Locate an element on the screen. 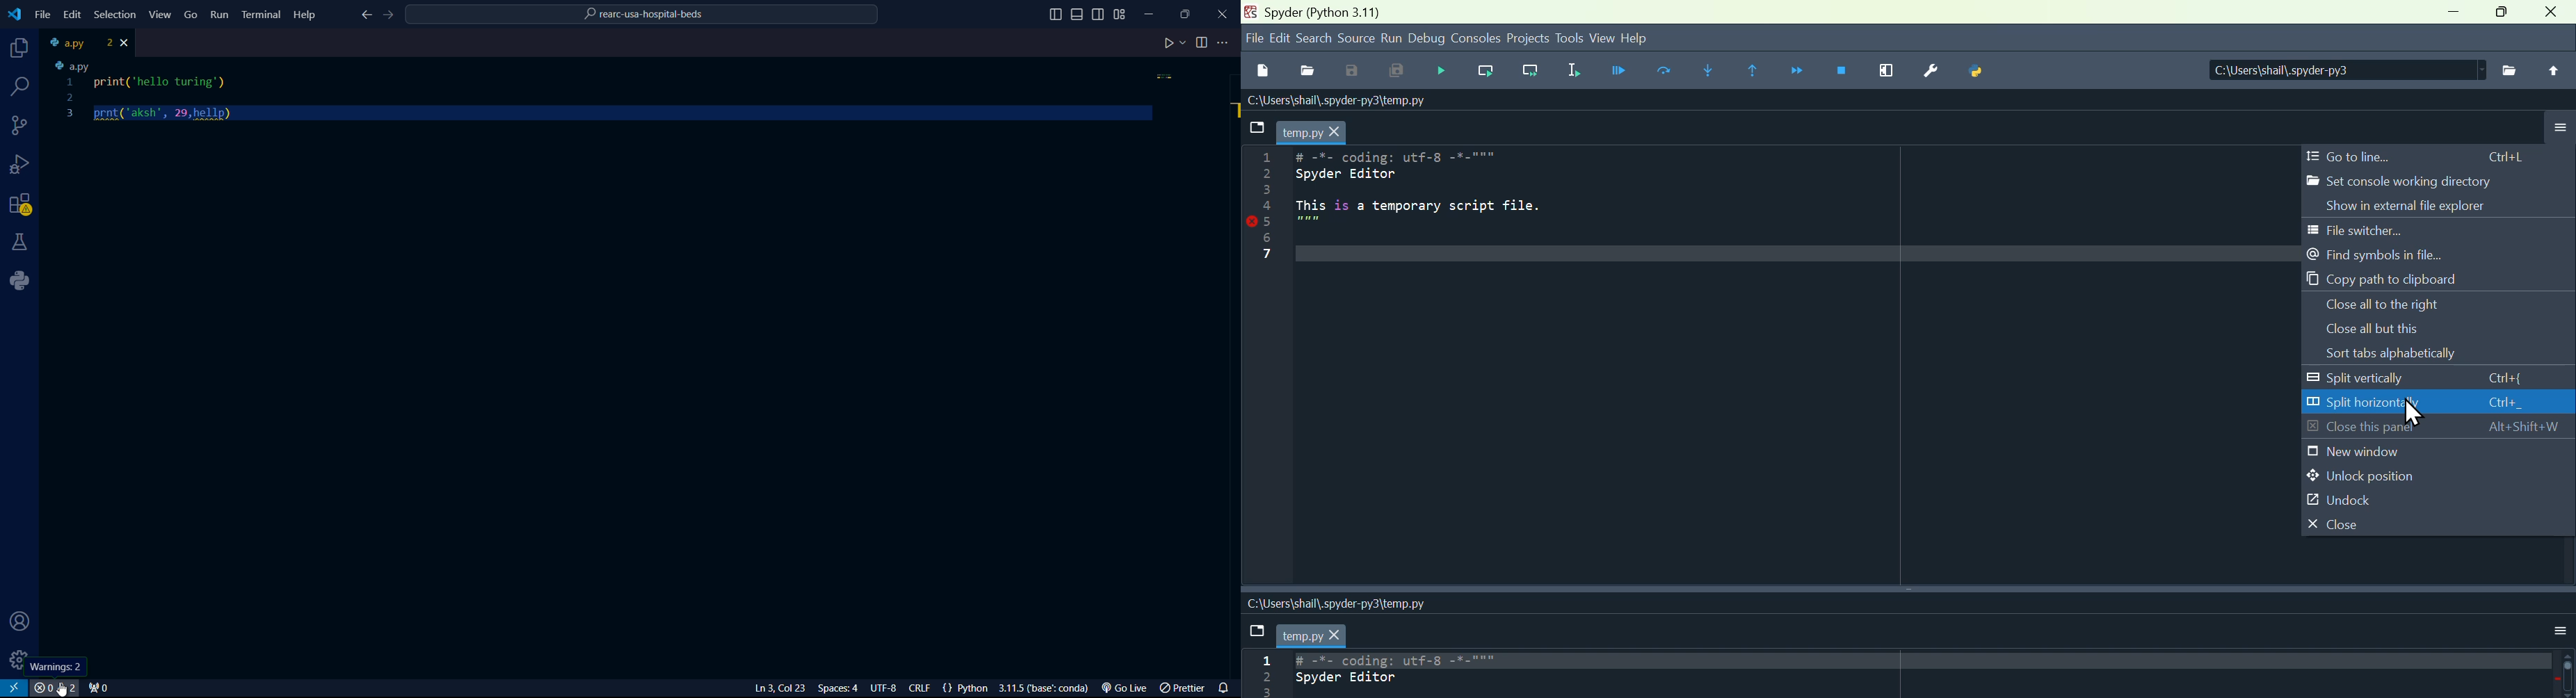 The width and height of the screenshot is (2576, 700). Run Current cells is located at coordinates (1662, 70).